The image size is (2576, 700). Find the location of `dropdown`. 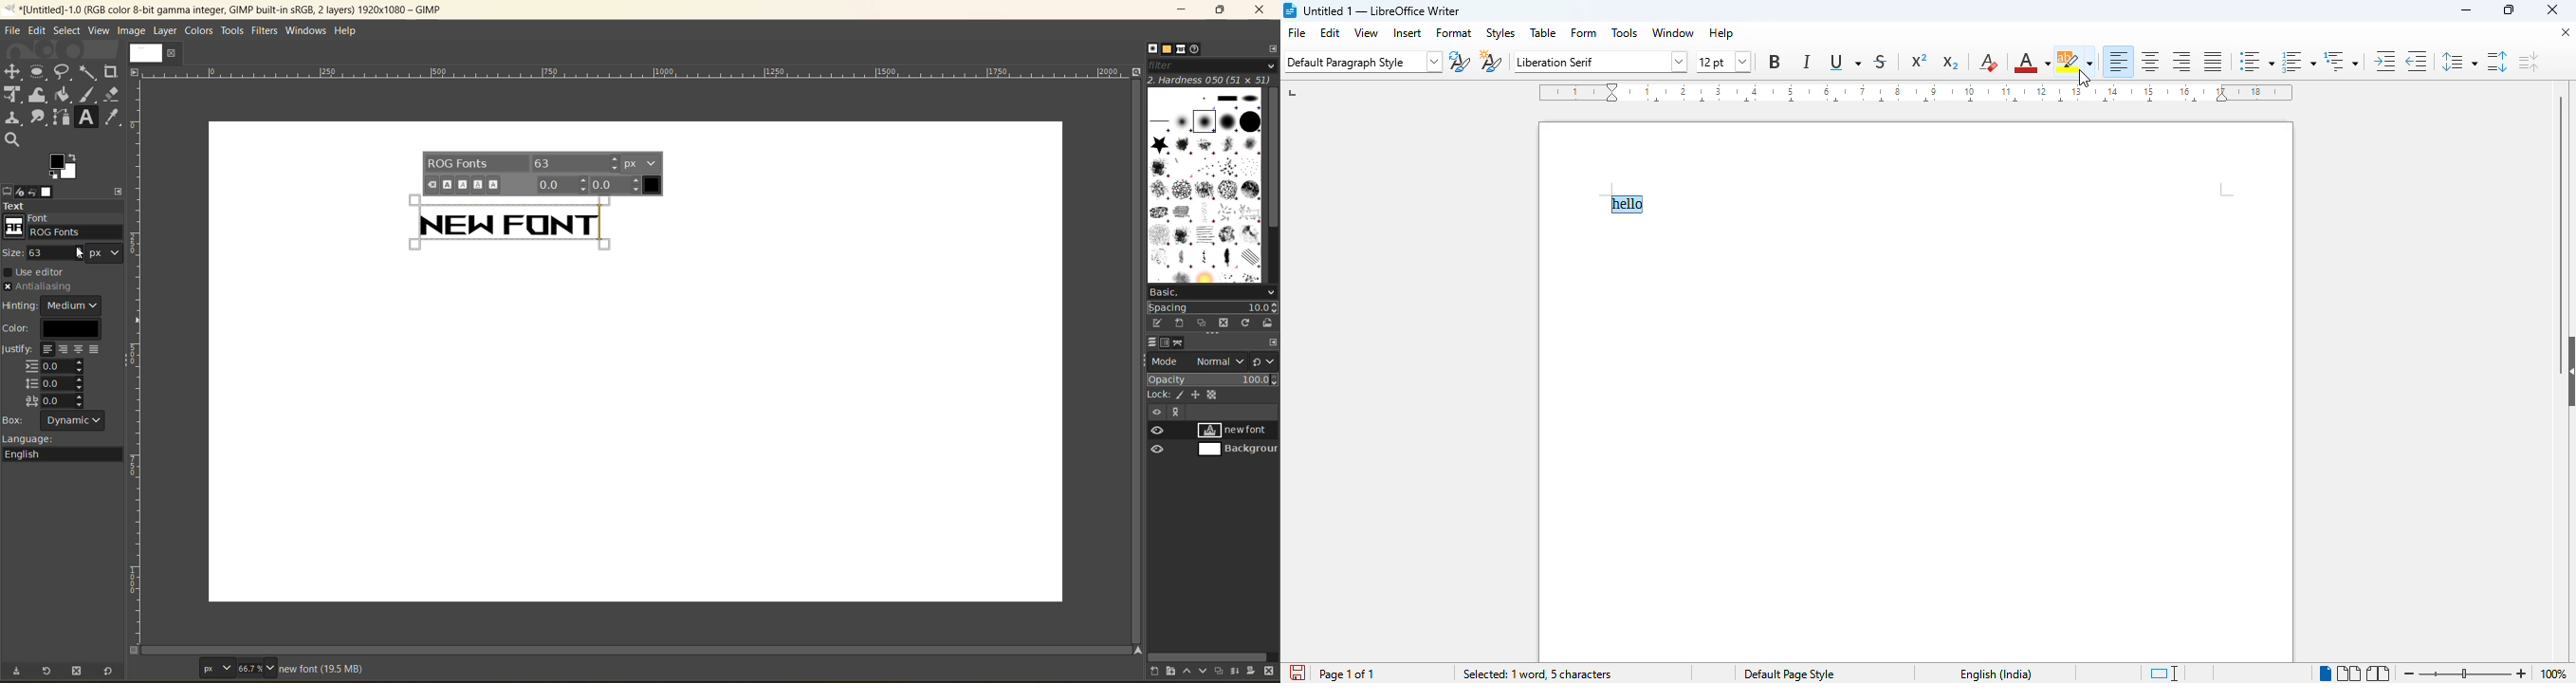

dropdown is located at coordinates (1436, 63).